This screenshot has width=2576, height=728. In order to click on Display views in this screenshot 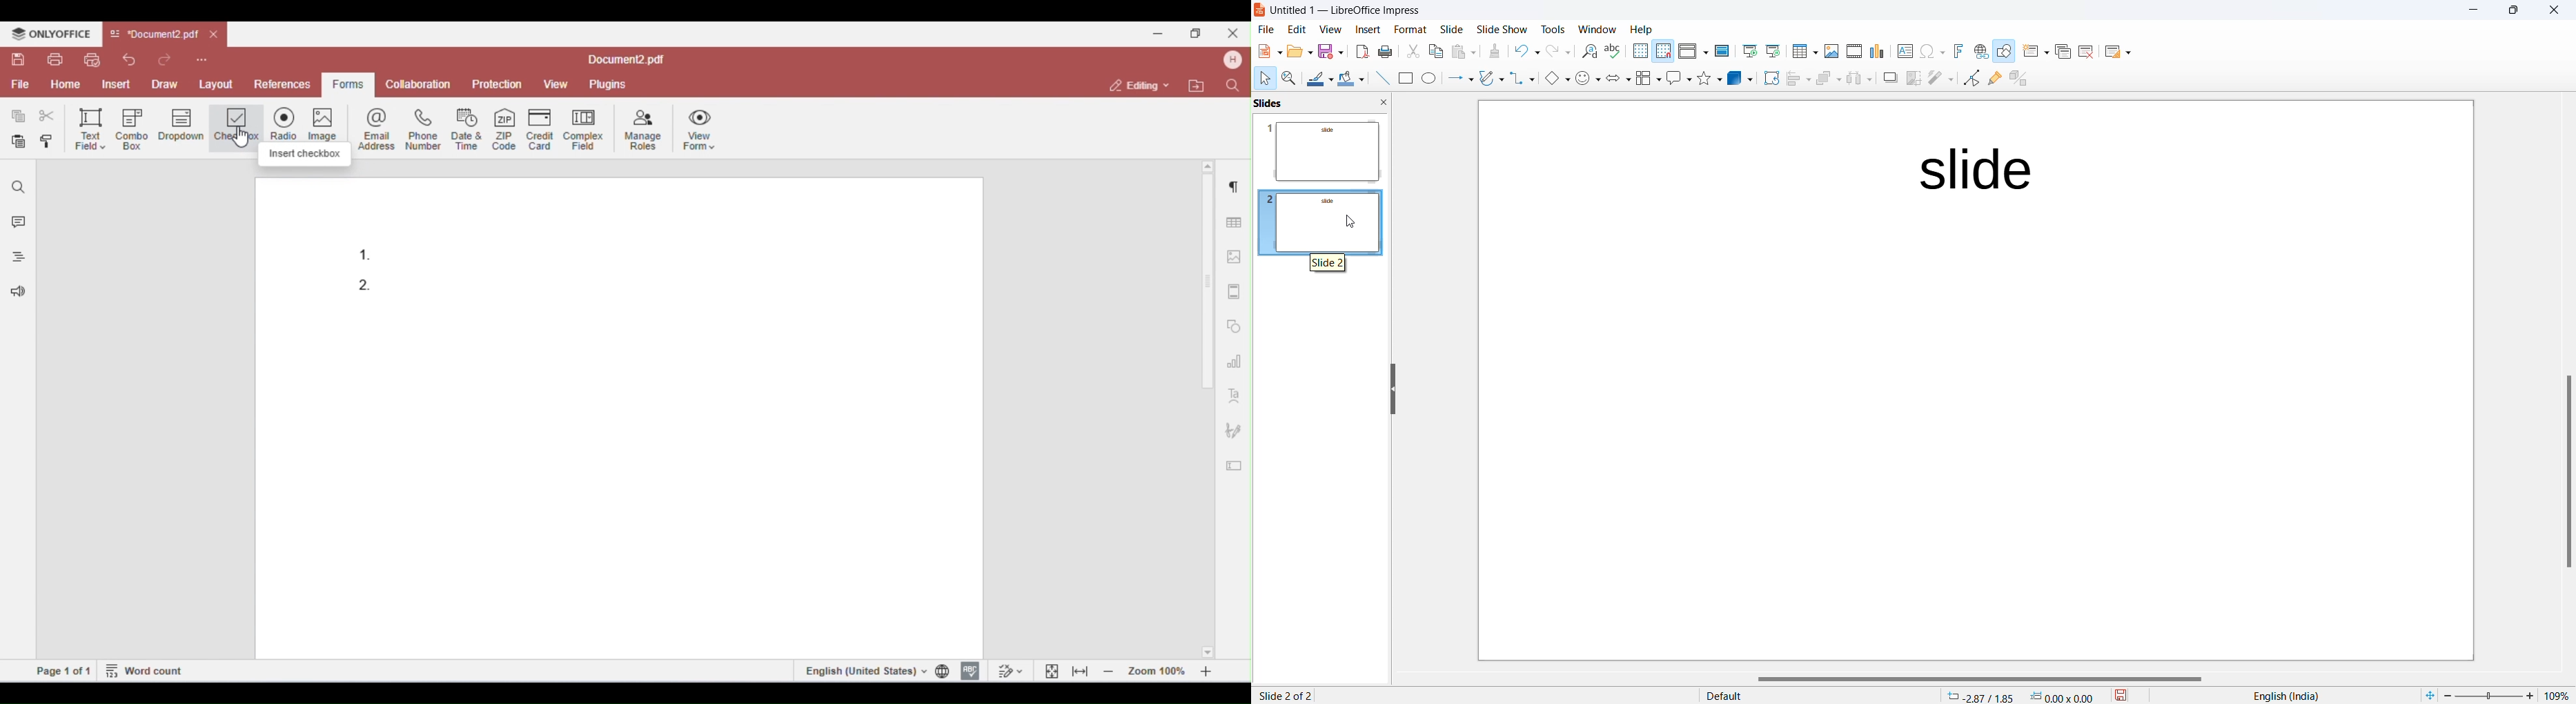, I will do `click(1693, 50)`.